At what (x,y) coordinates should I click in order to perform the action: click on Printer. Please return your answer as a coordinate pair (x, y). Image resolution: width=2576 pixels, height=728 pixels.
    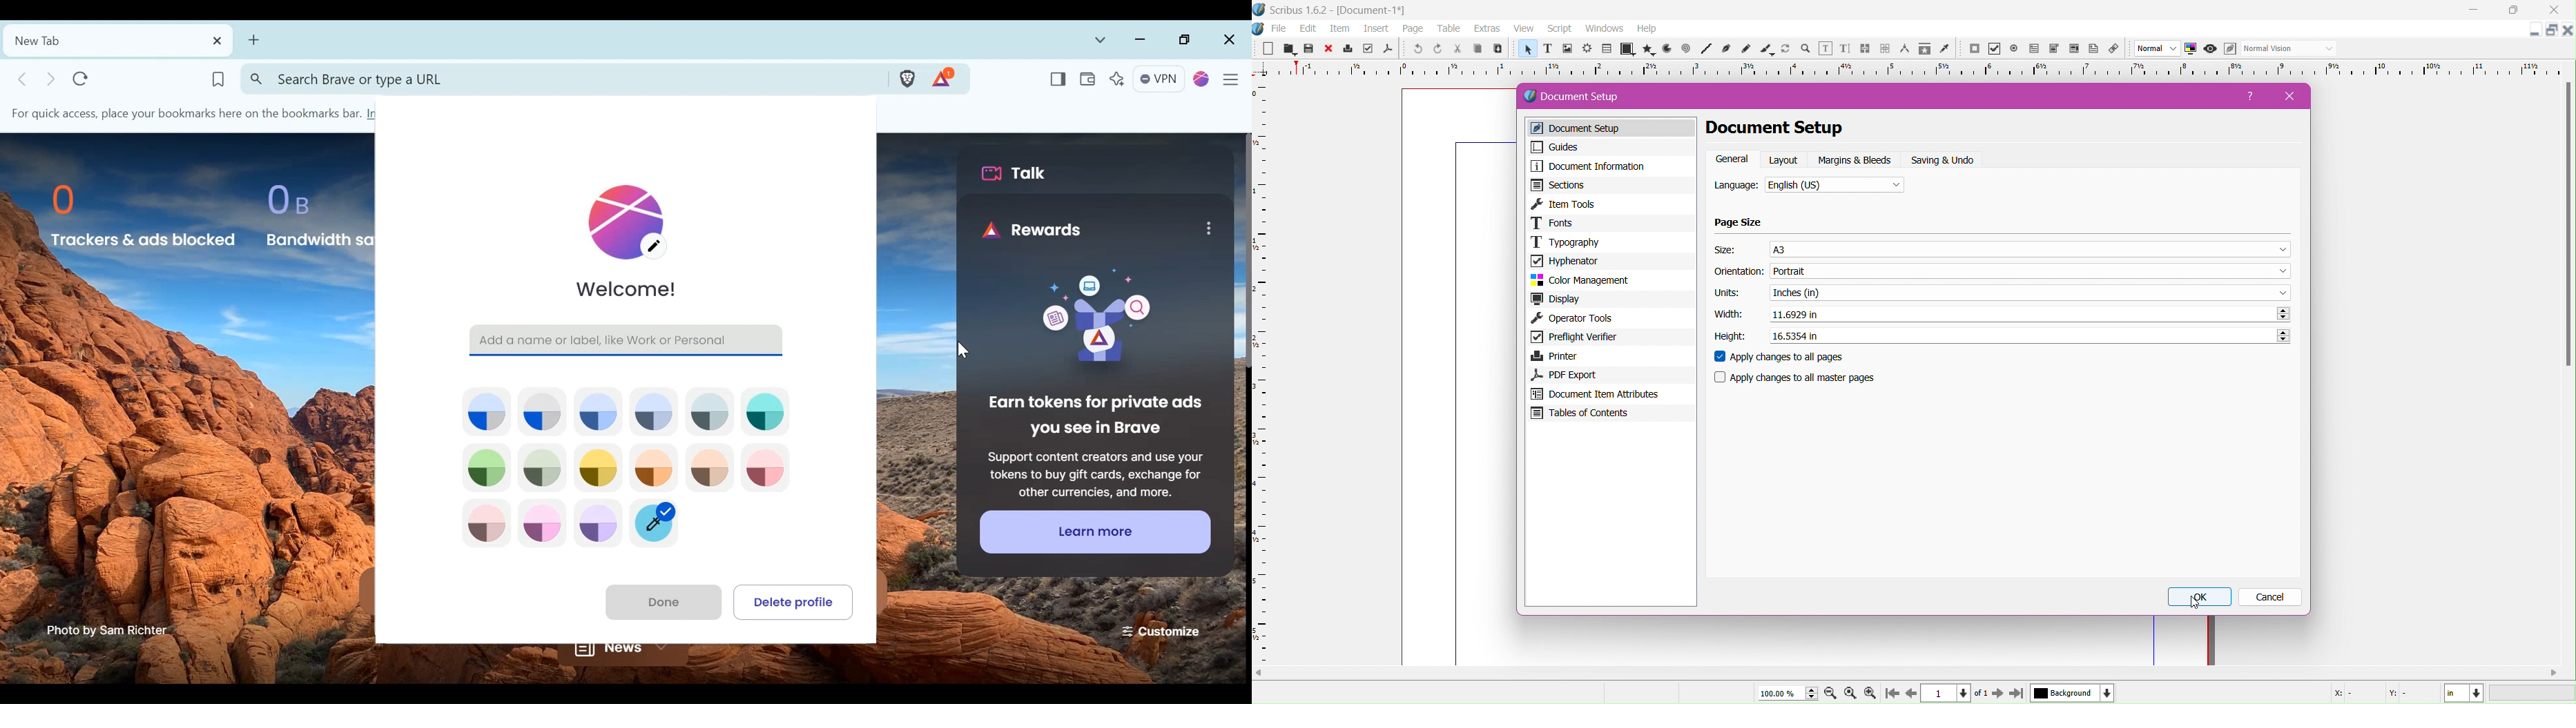
    Looking at the image, I should click on (1610, 356).